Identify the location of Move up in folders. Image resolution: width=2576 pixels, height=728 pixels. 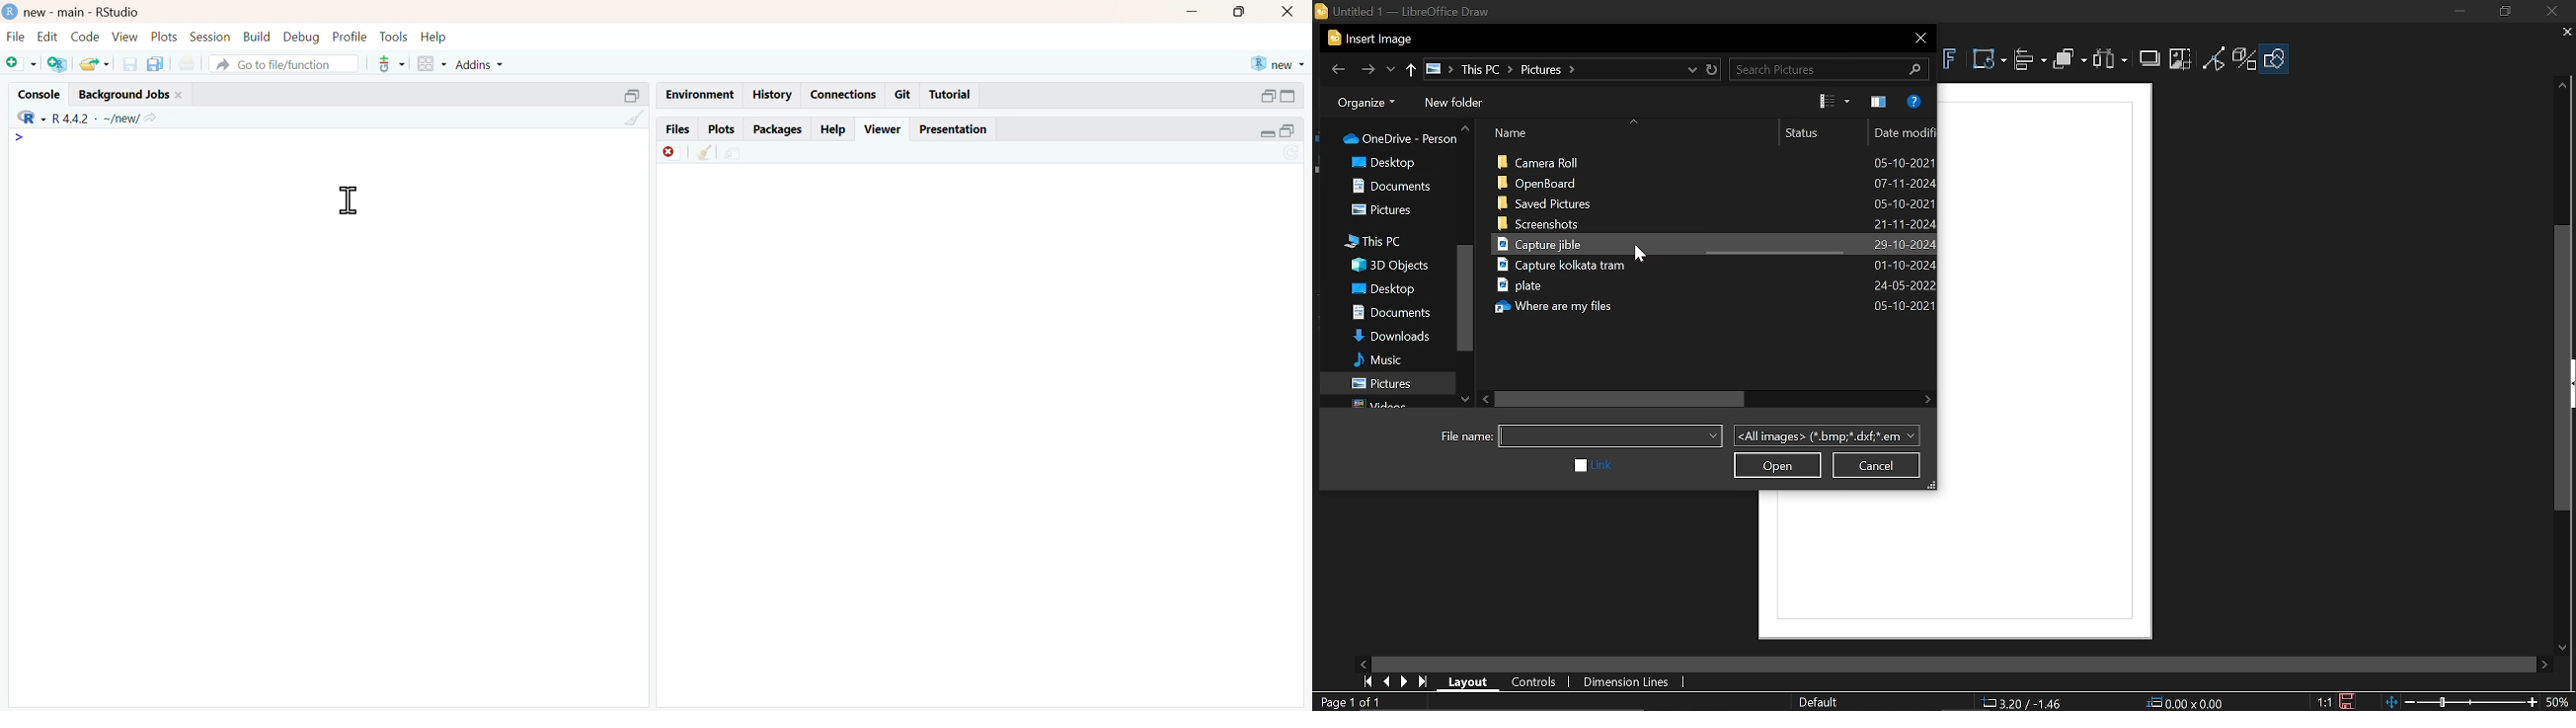
(1468, 127).